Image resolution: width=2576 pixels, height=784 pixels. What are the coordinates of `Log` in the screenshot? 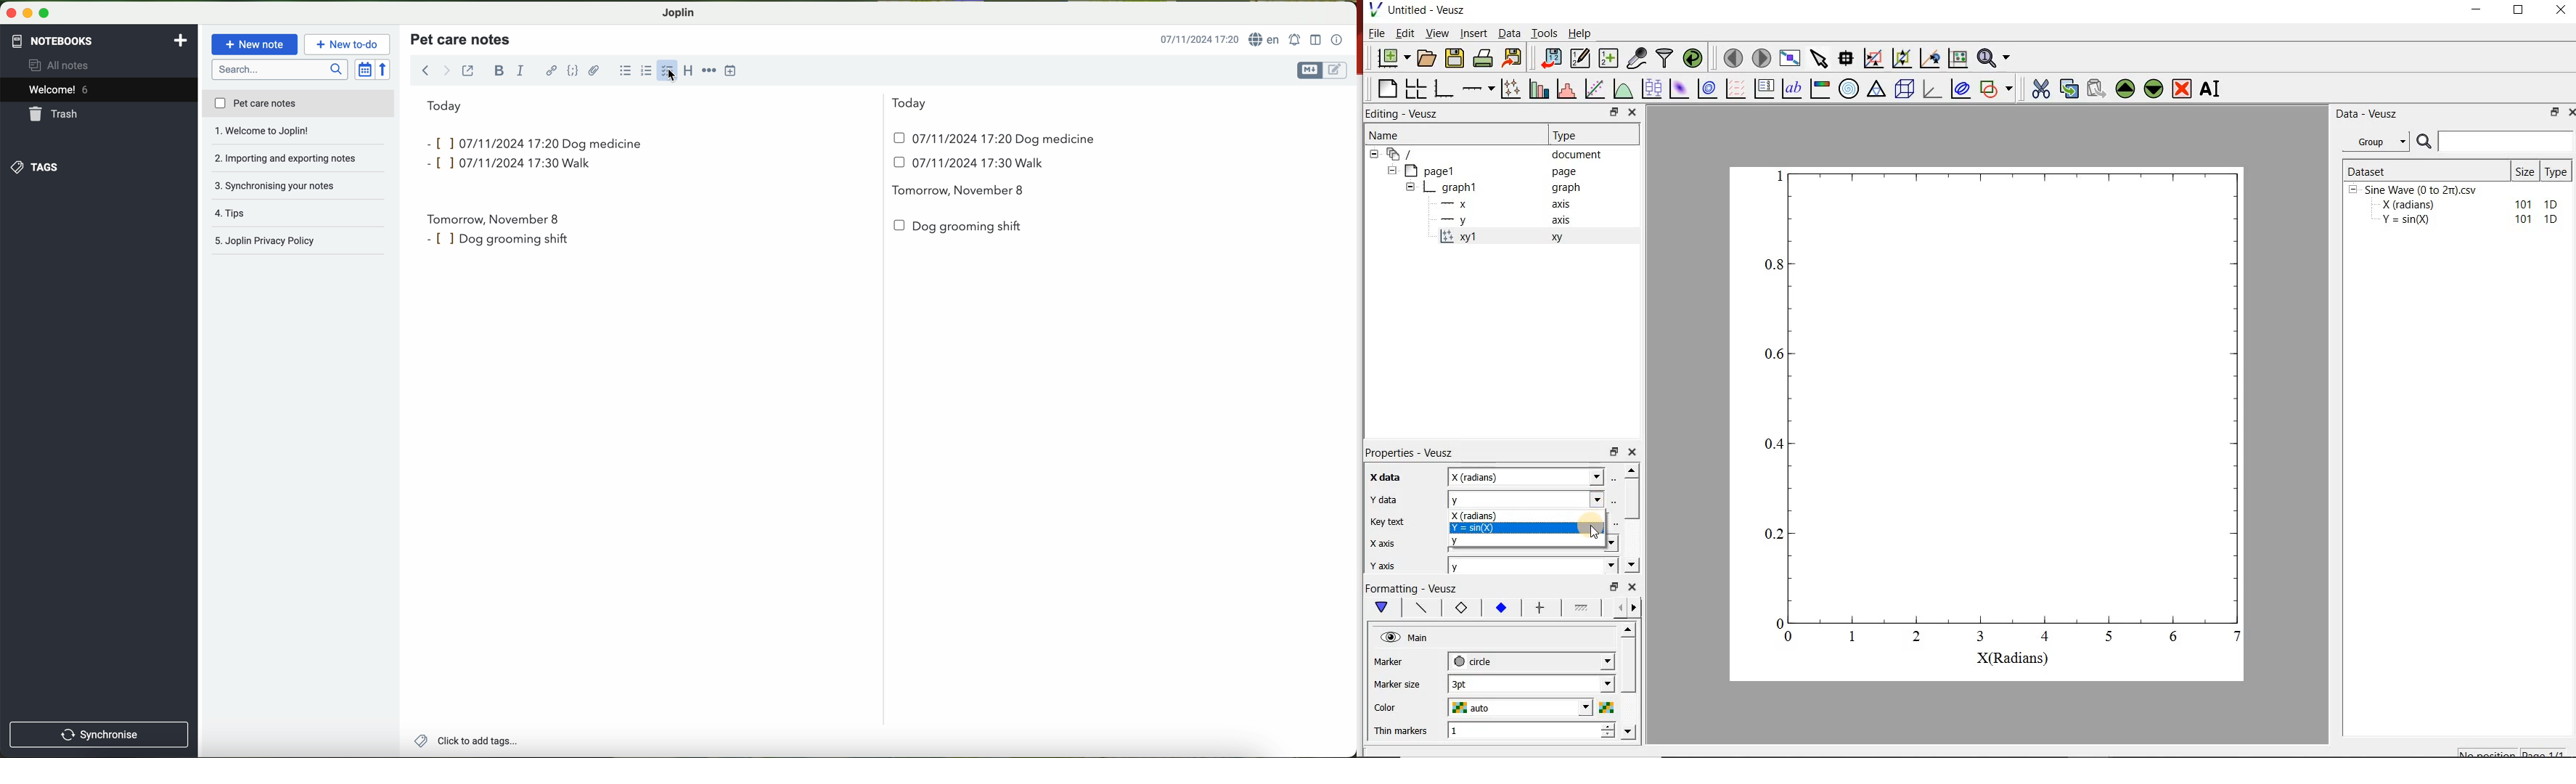 It's located at (1381, 542).